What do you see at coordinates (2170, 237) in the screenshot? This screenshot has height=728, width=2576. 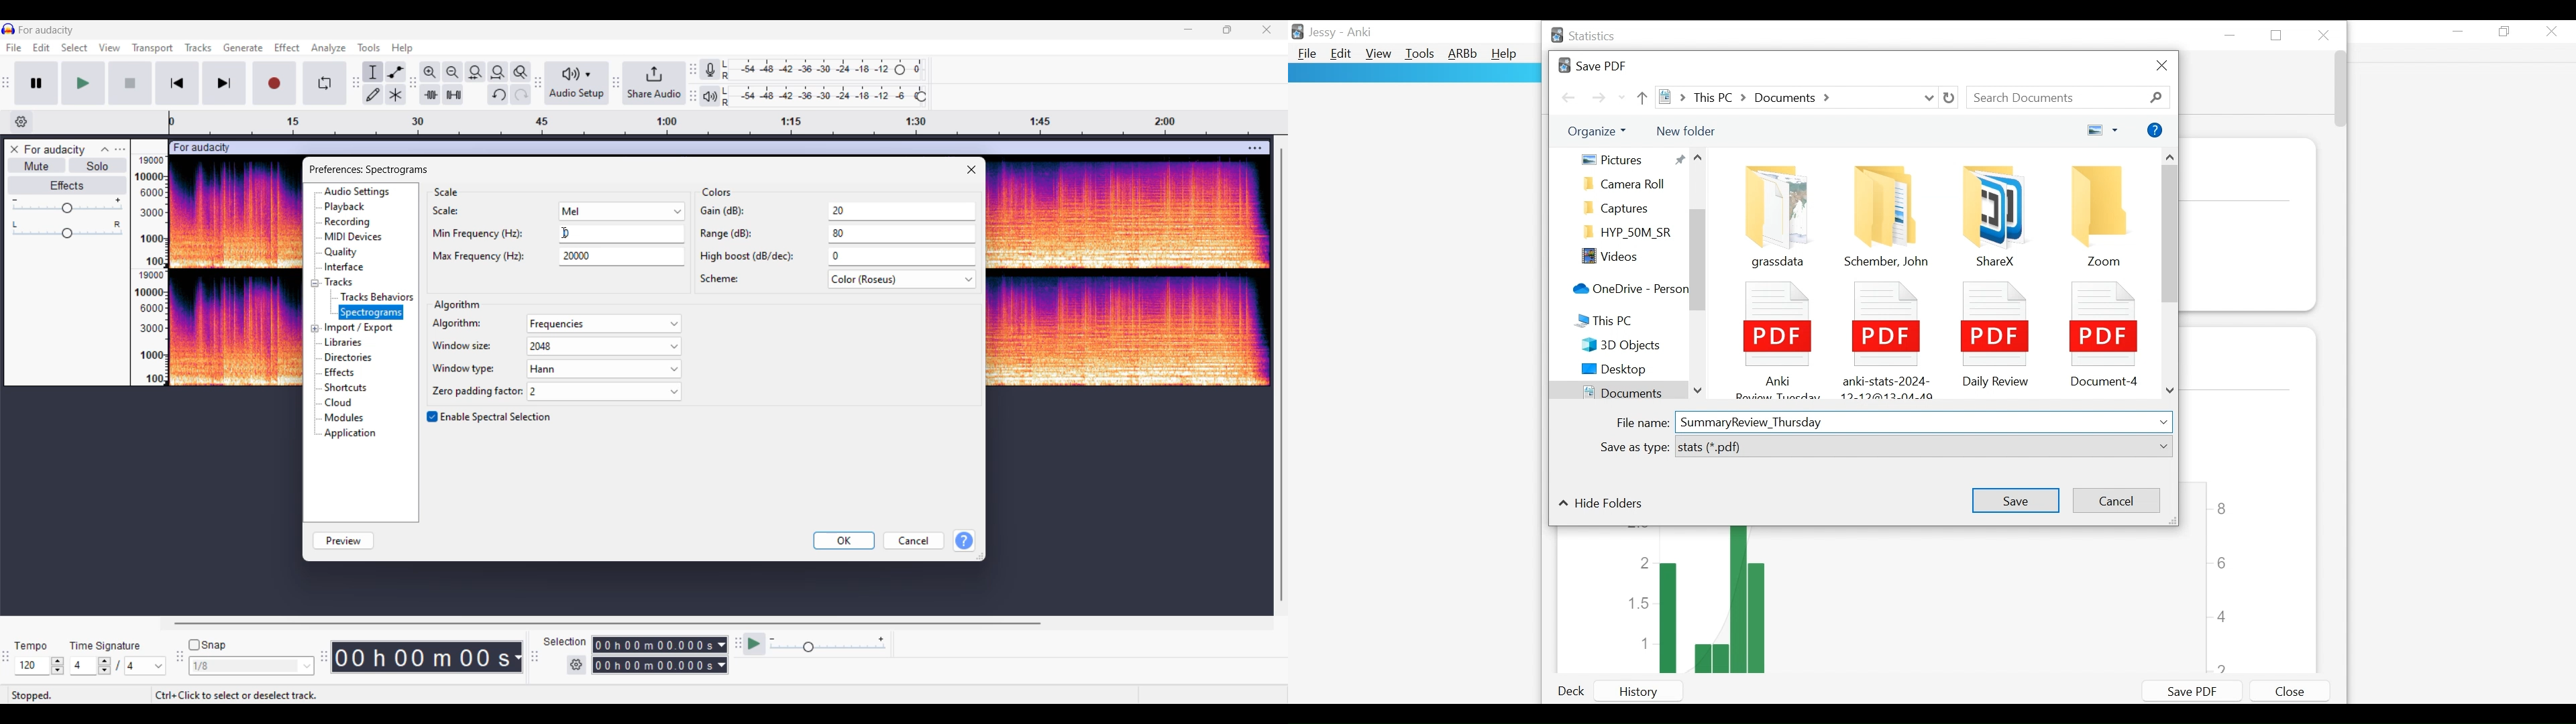 I see `Vertical Scroll bar` at bounding box center [2170, 237].